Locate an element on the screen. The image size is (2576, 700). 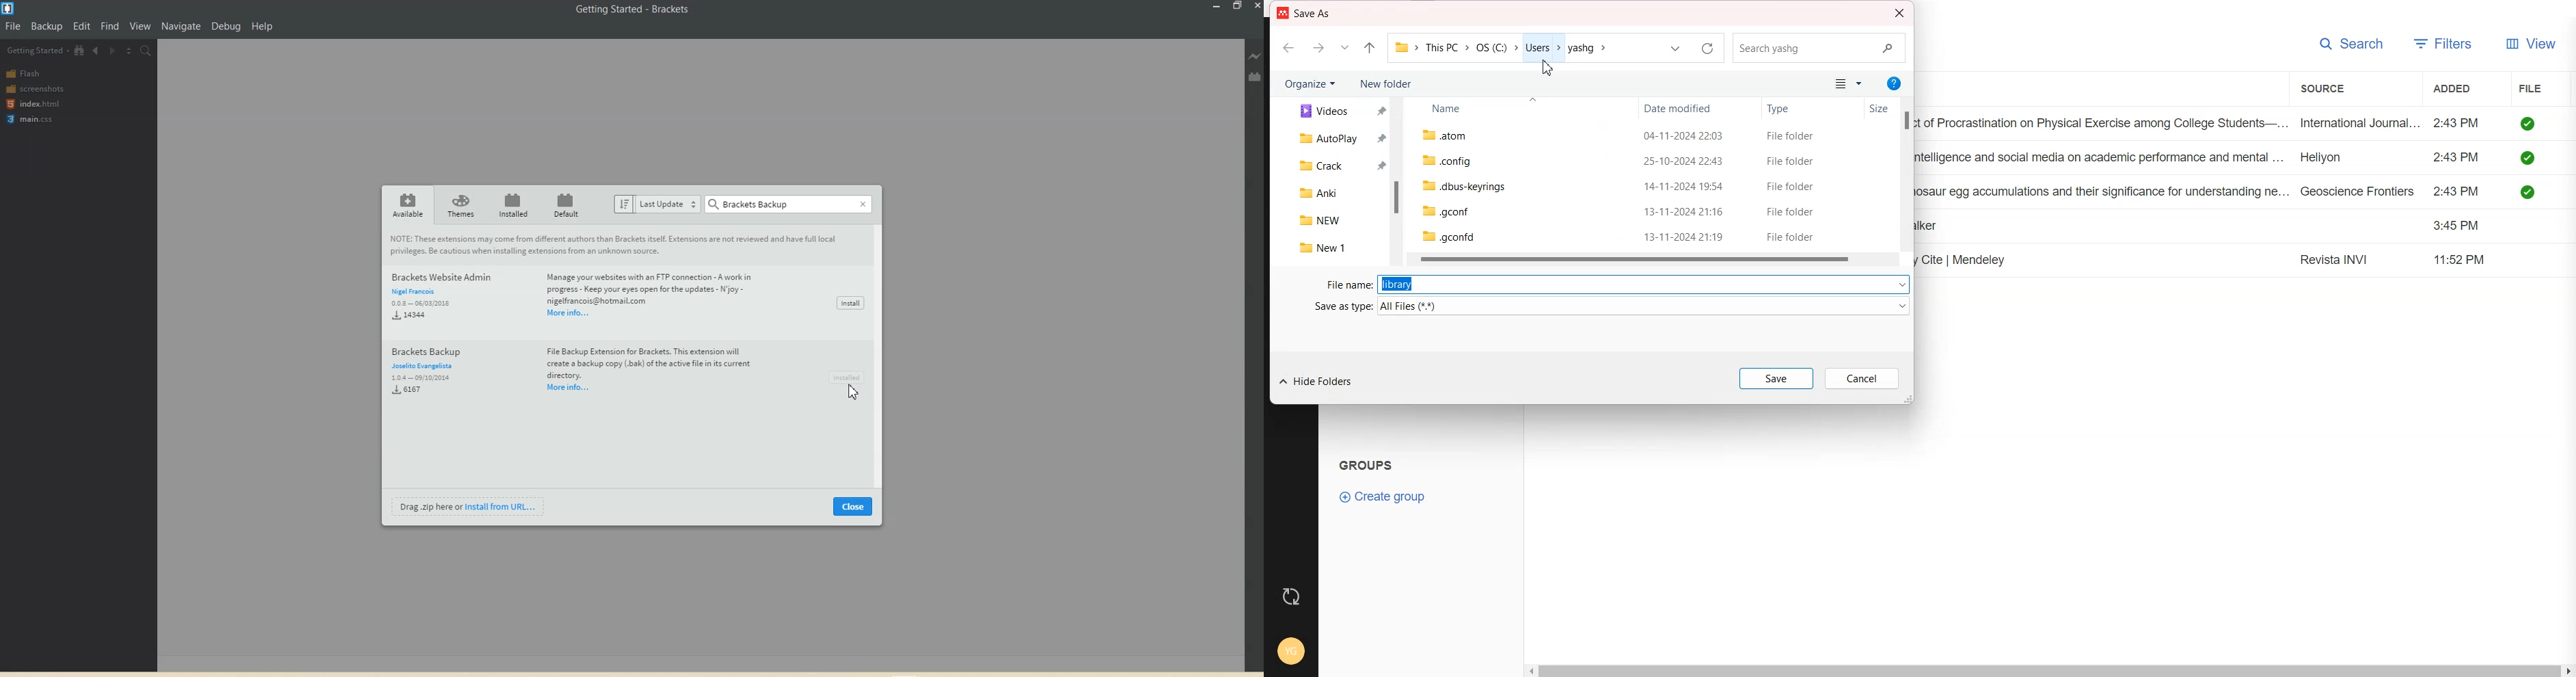
Search is located at coordinates (2352, 44).